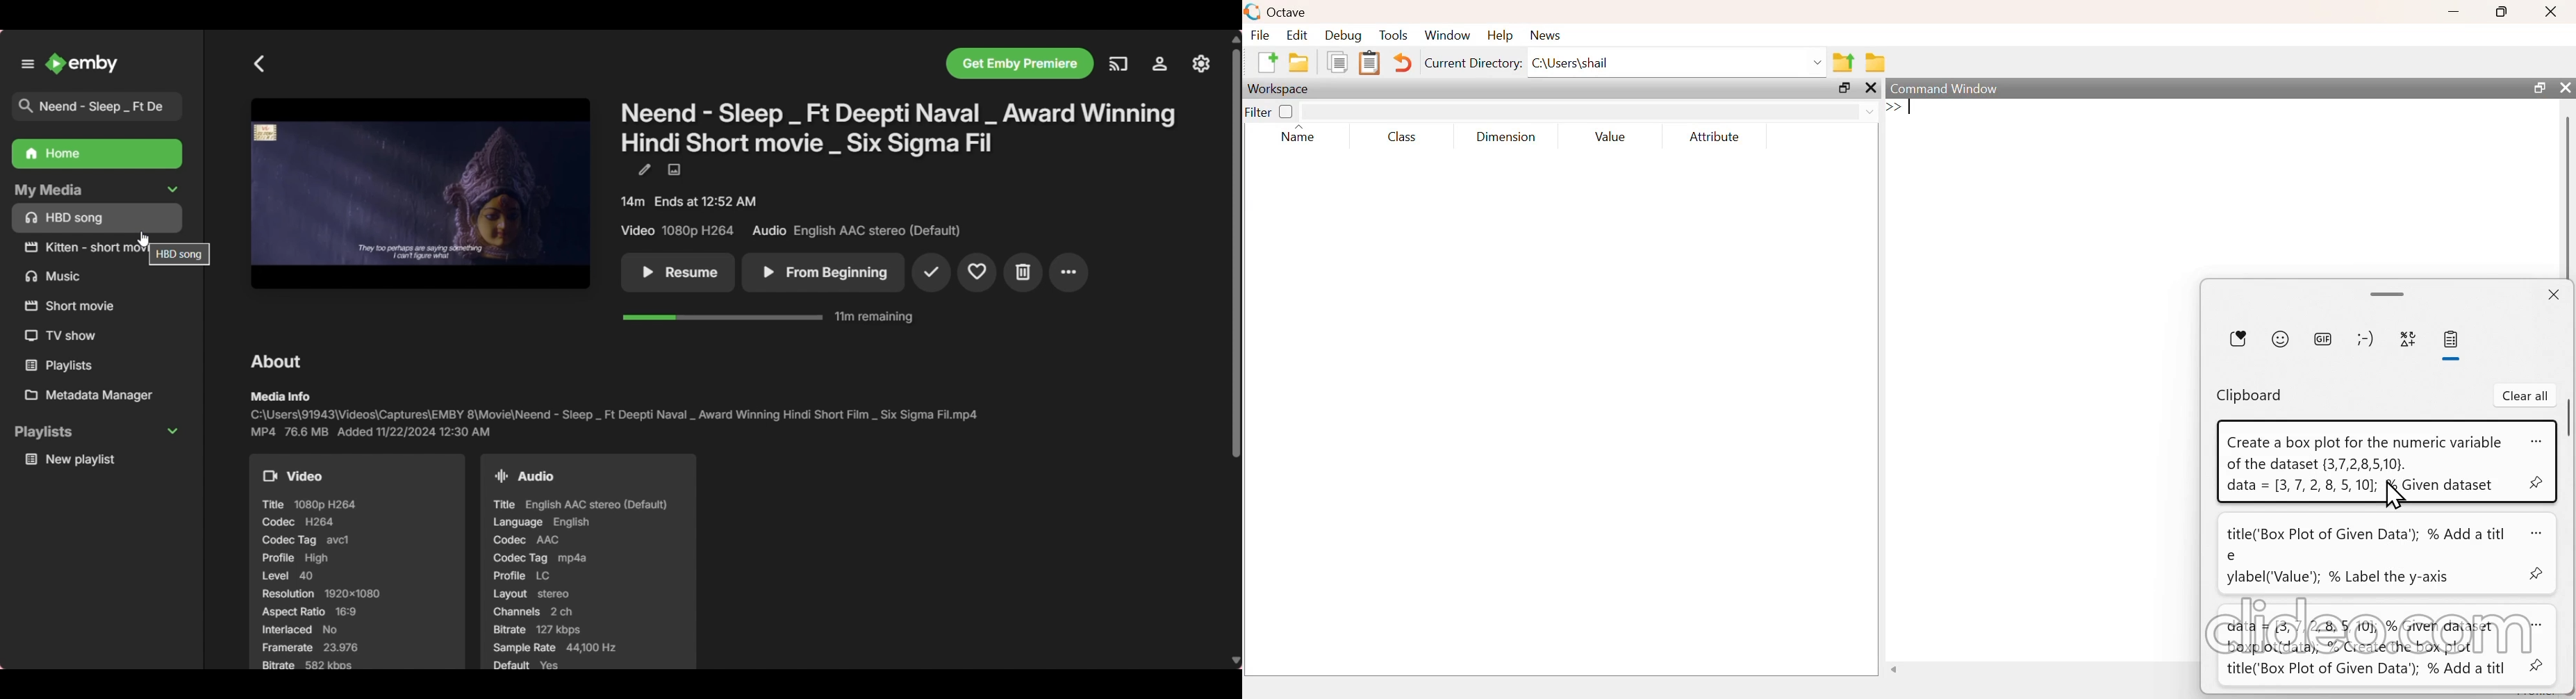 Image resolution: width=2576 pixels, height=700 pixels. I want to click on attribute, so click(1714, 135).